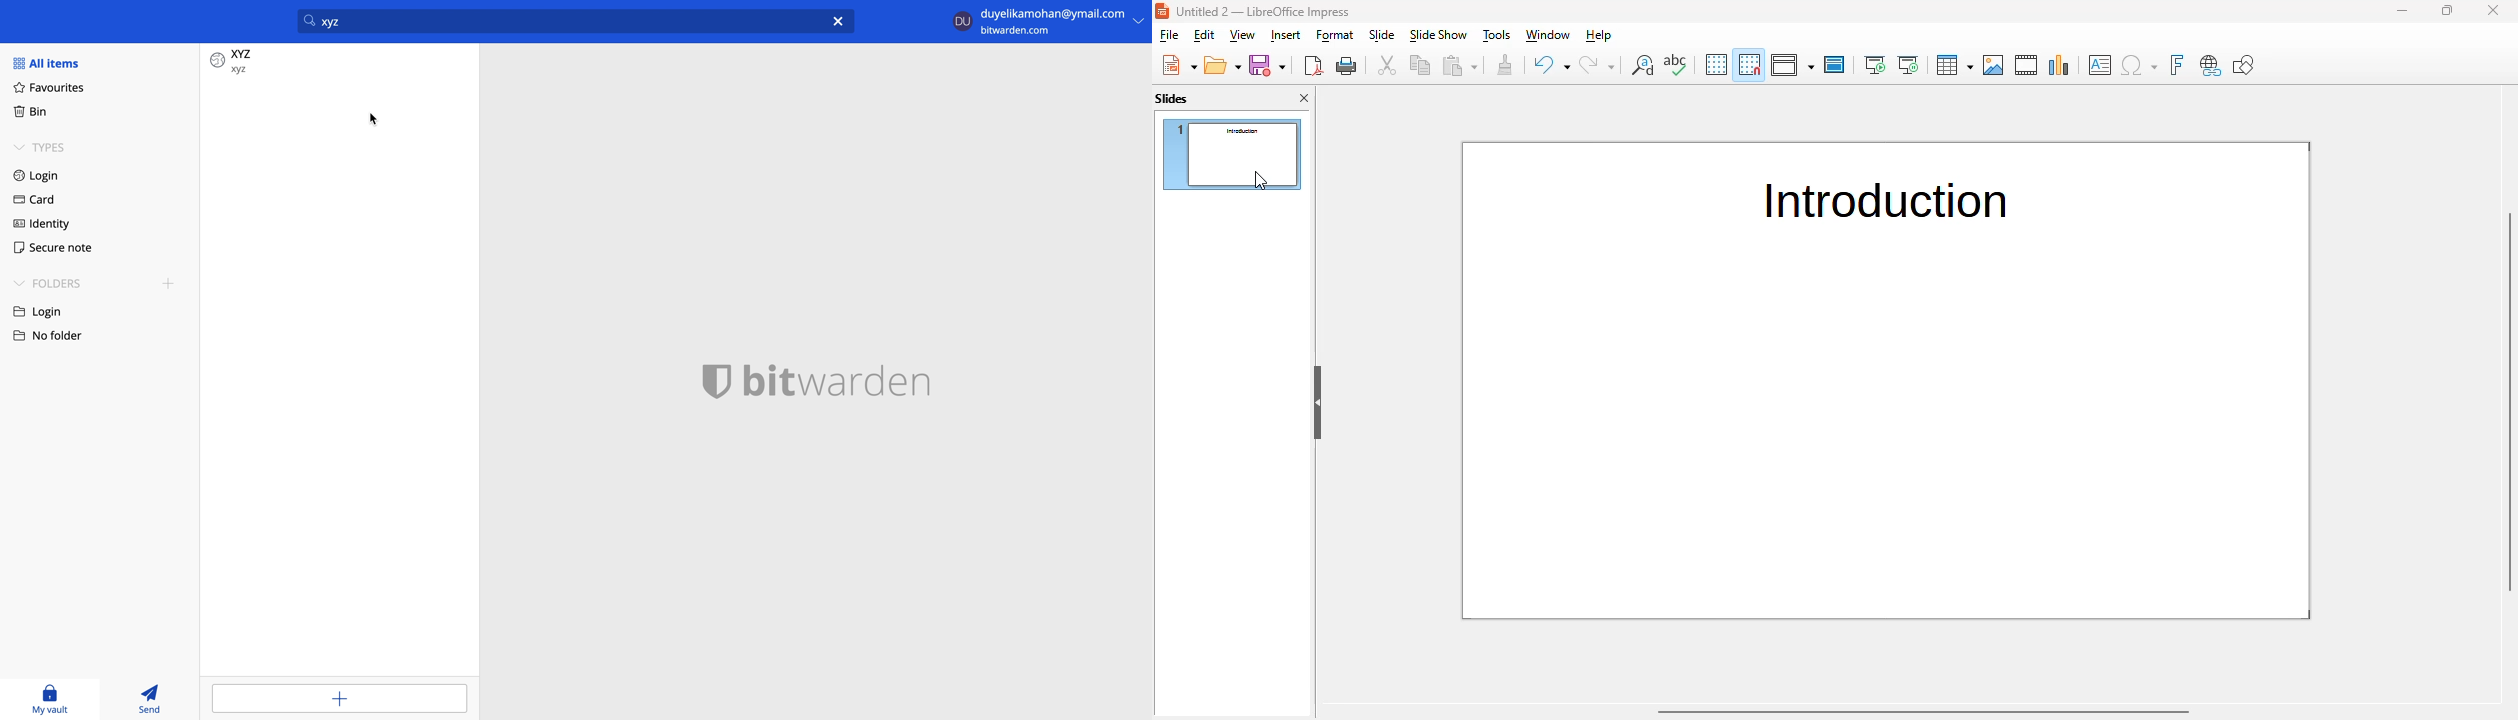  What do you see at coordinates (2448, 10) in the screenshot?
I see `maximize` at bounding box center [2448, 10].